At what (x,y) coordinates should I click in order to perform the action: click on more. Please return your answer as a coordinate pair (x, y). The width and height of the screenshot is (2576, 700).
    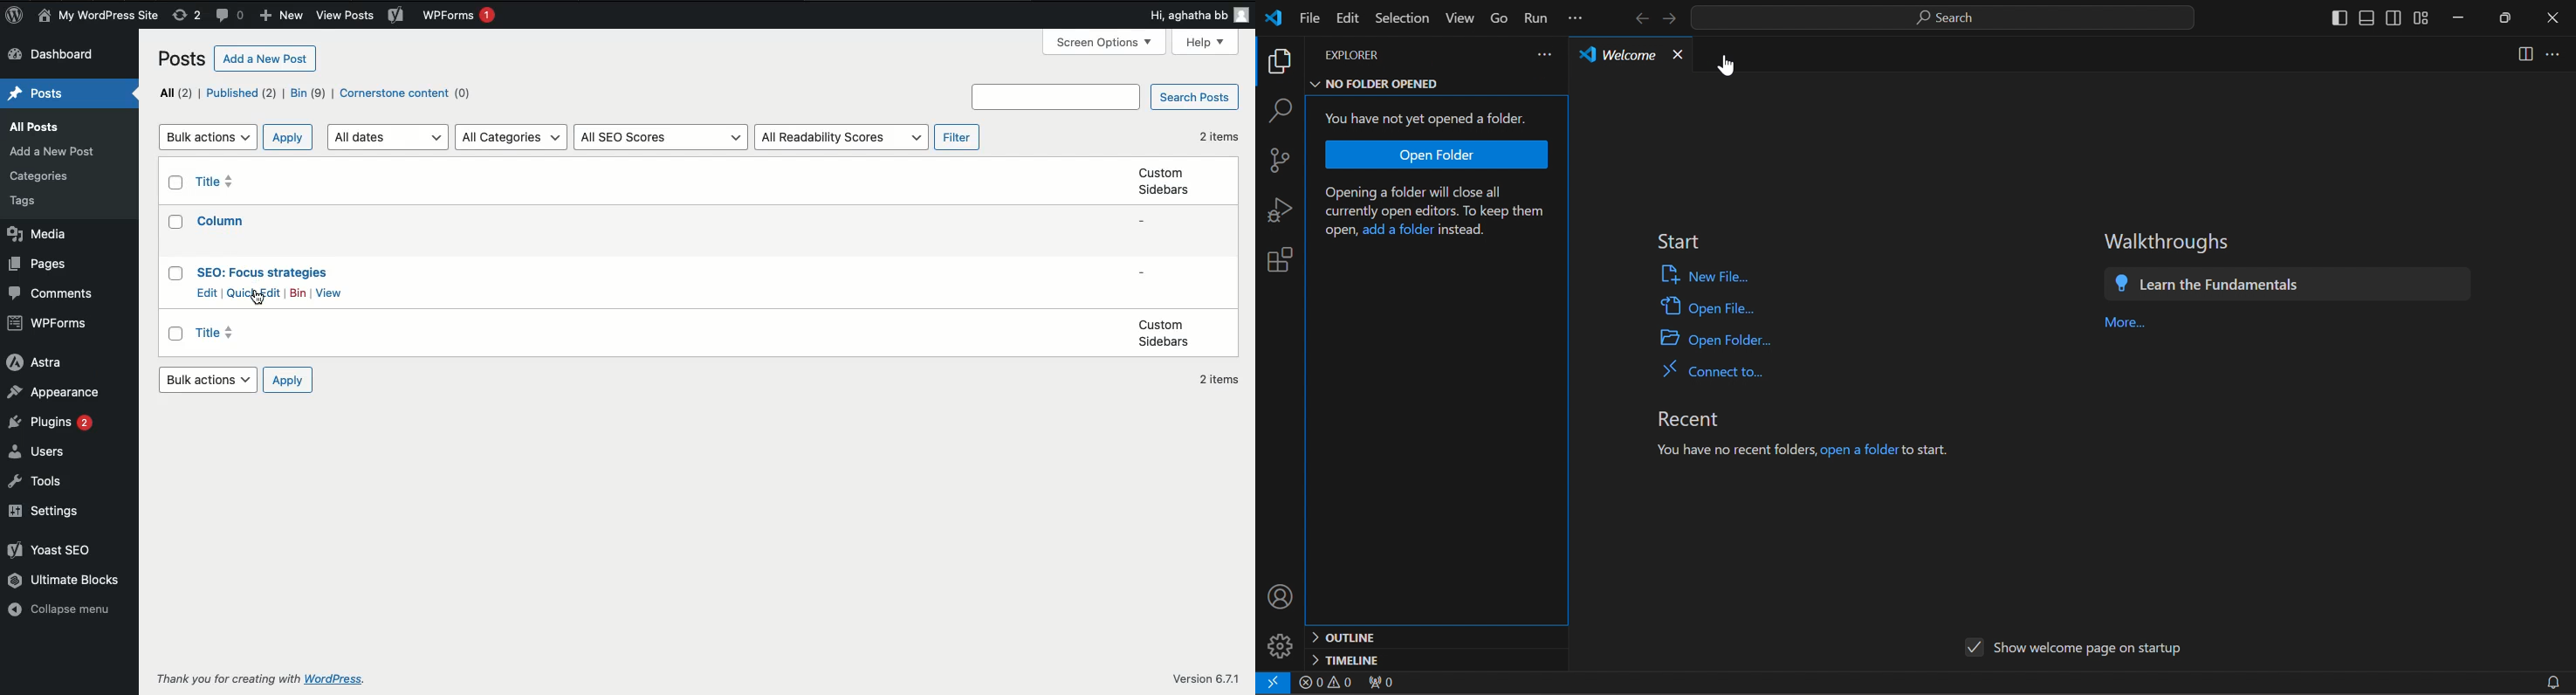
    Looking at the image, I should click on (1580, 16).